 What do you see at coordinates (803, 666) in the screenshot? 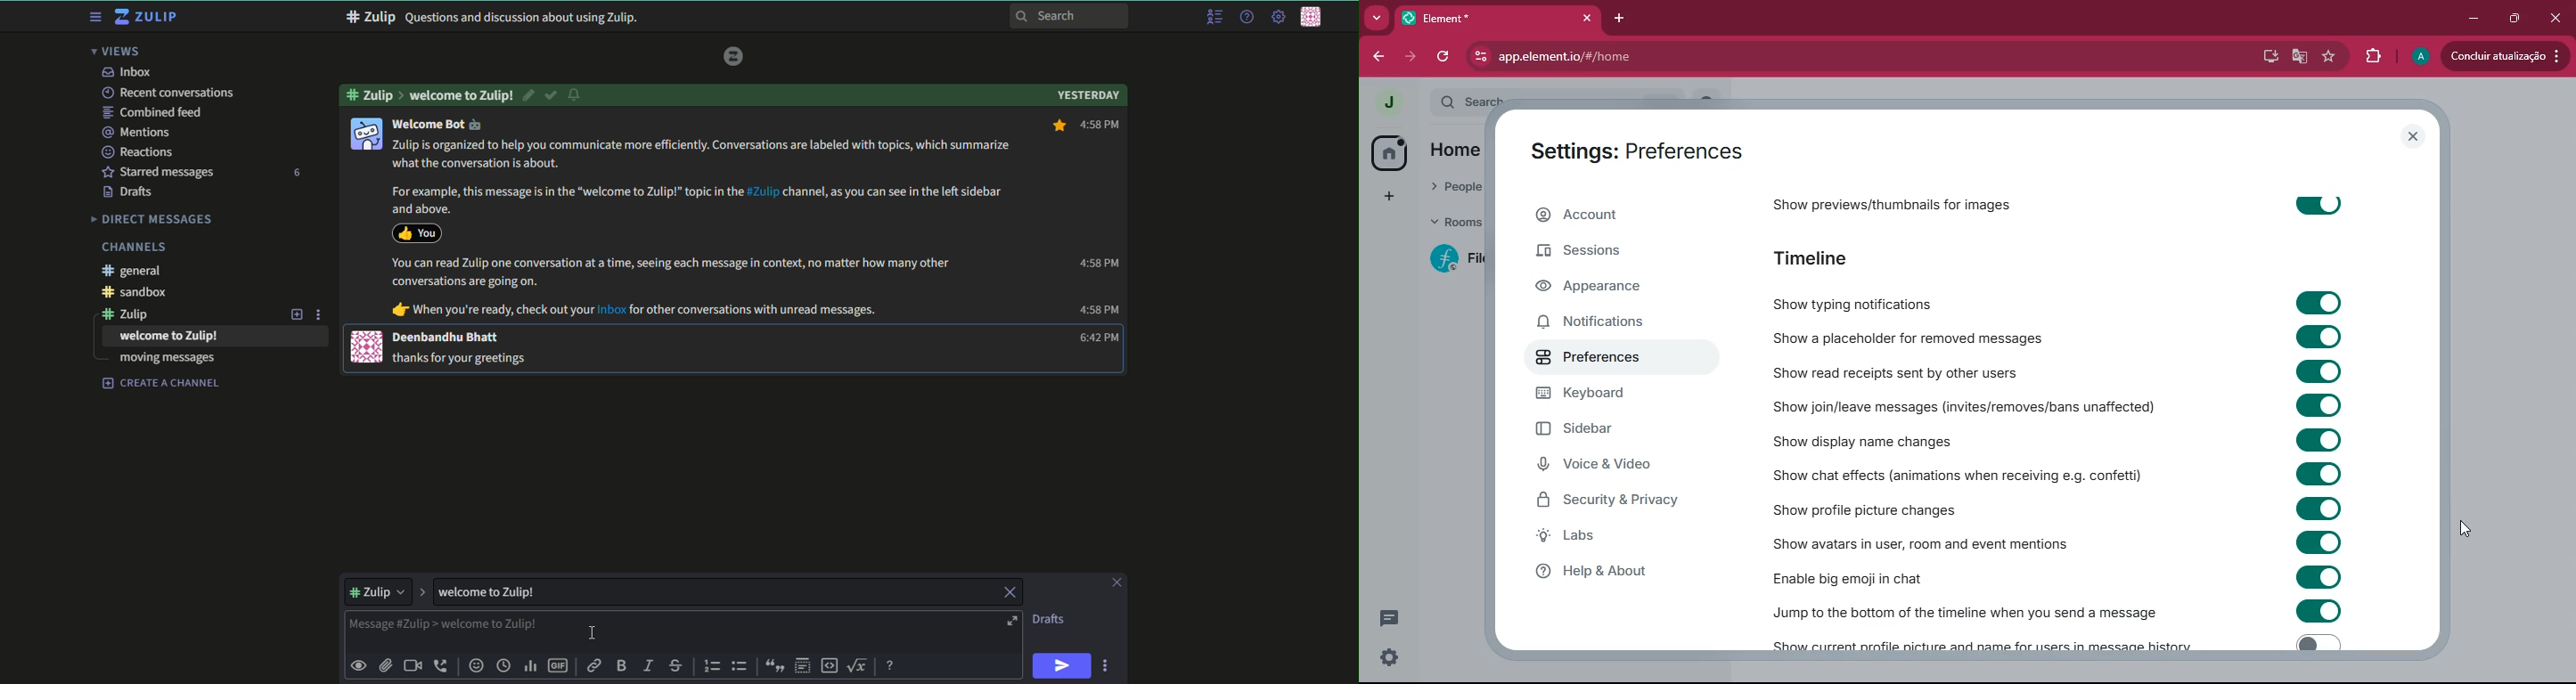
I see `spoiler` at bounding box center [803, 666].